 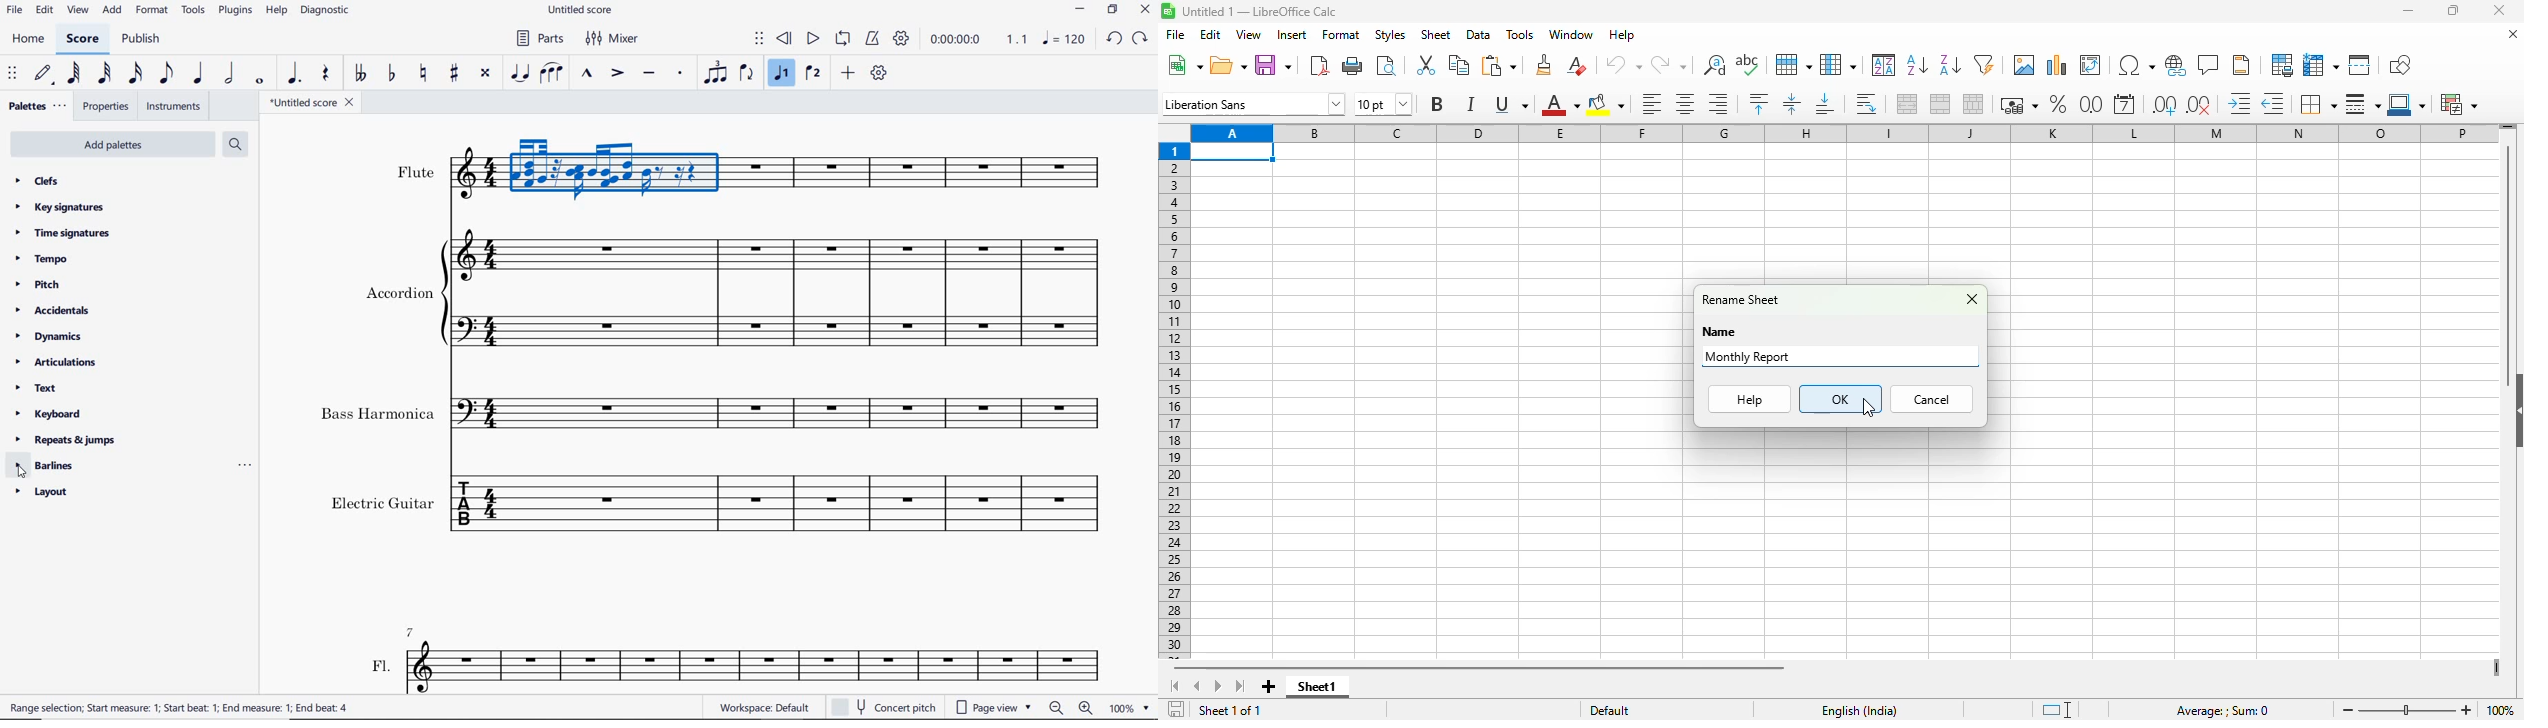 I want to click on format as date, so click(x=2125, y=103).